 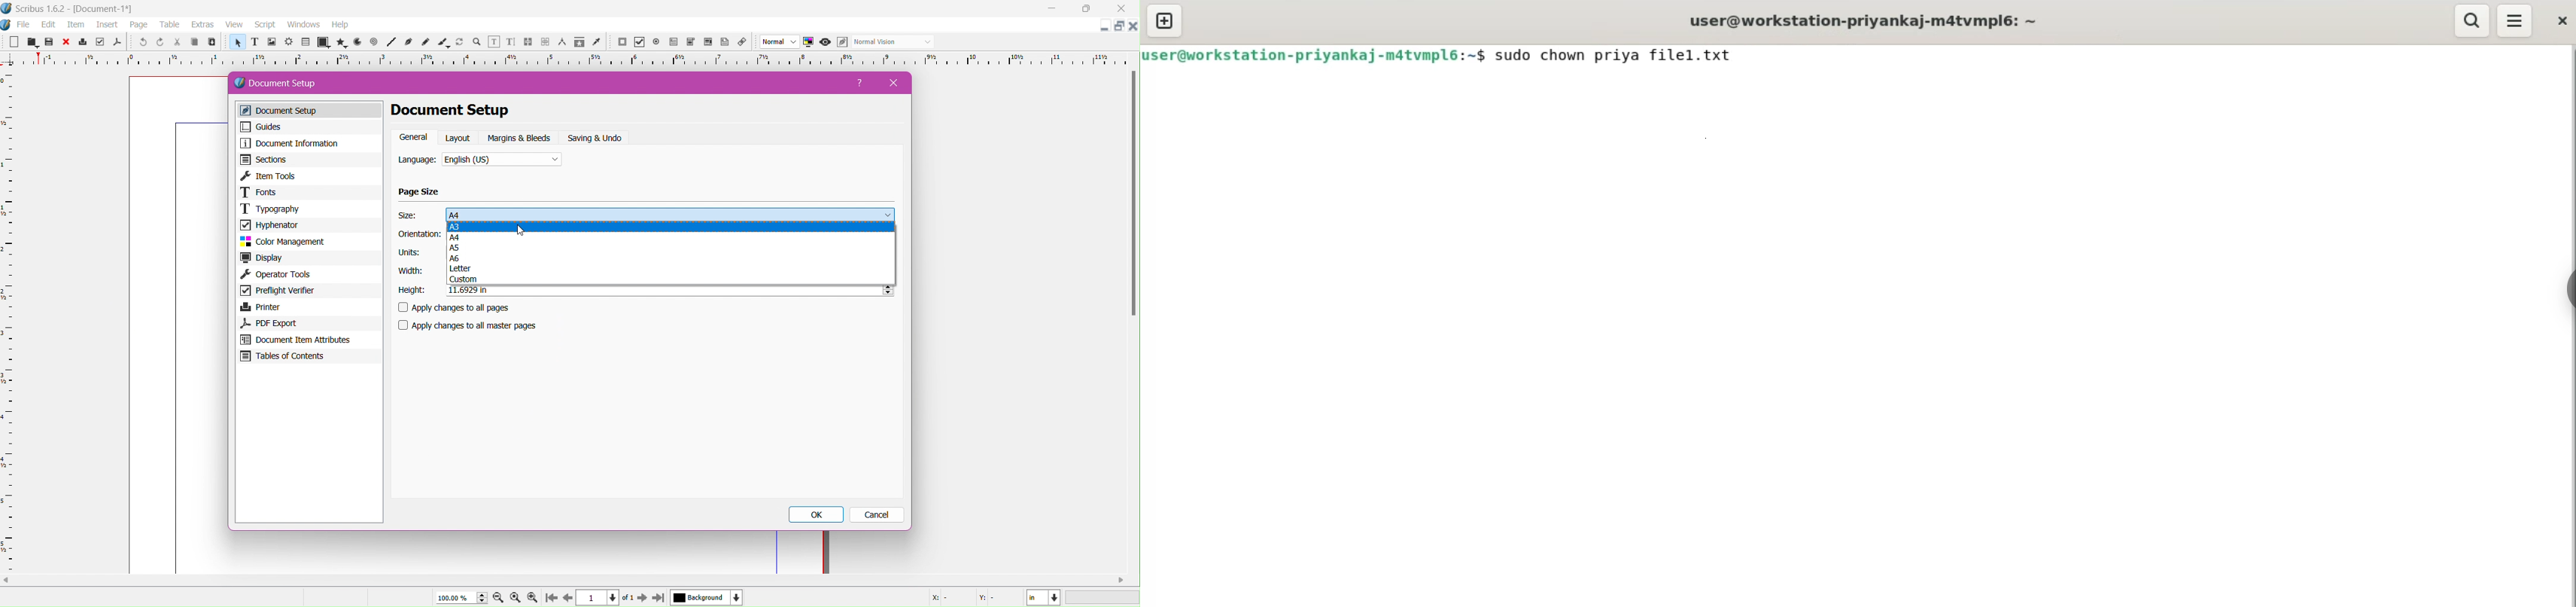 I want to click on Units, so click(x=410, y=253).